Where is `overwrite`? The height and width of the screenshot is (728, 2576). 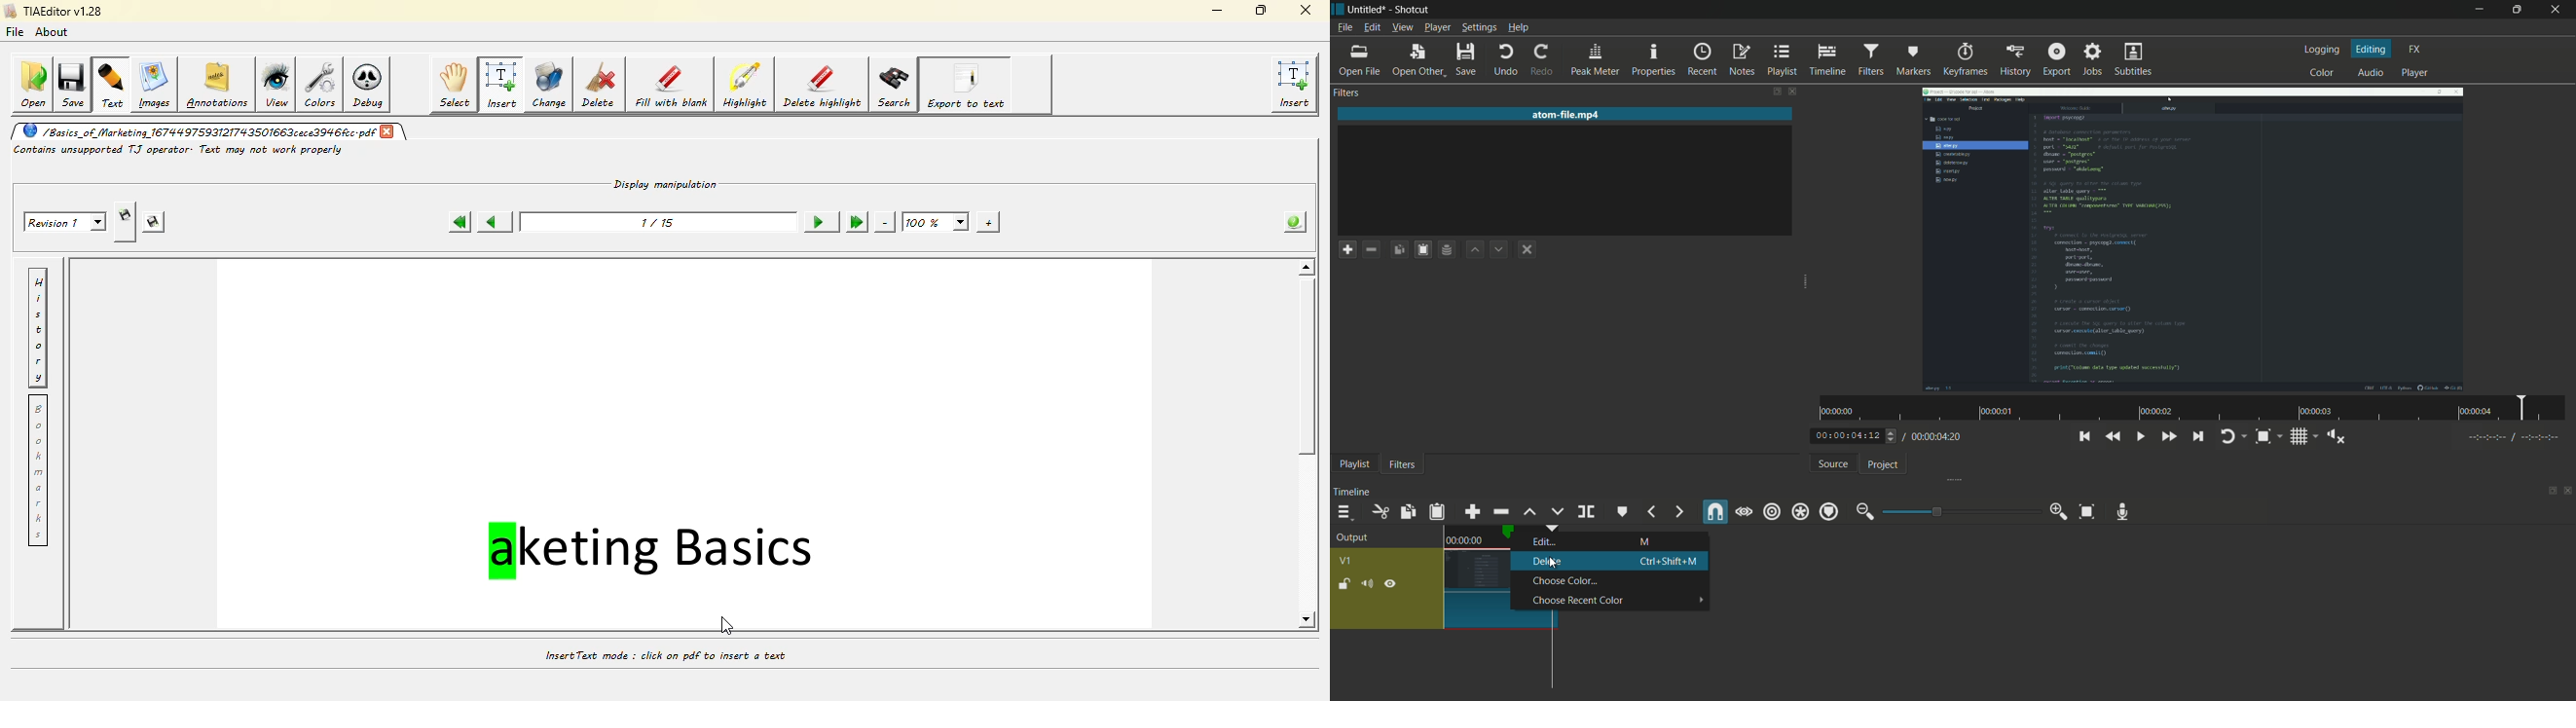
overwrite is located at coordinates (1558, 511).